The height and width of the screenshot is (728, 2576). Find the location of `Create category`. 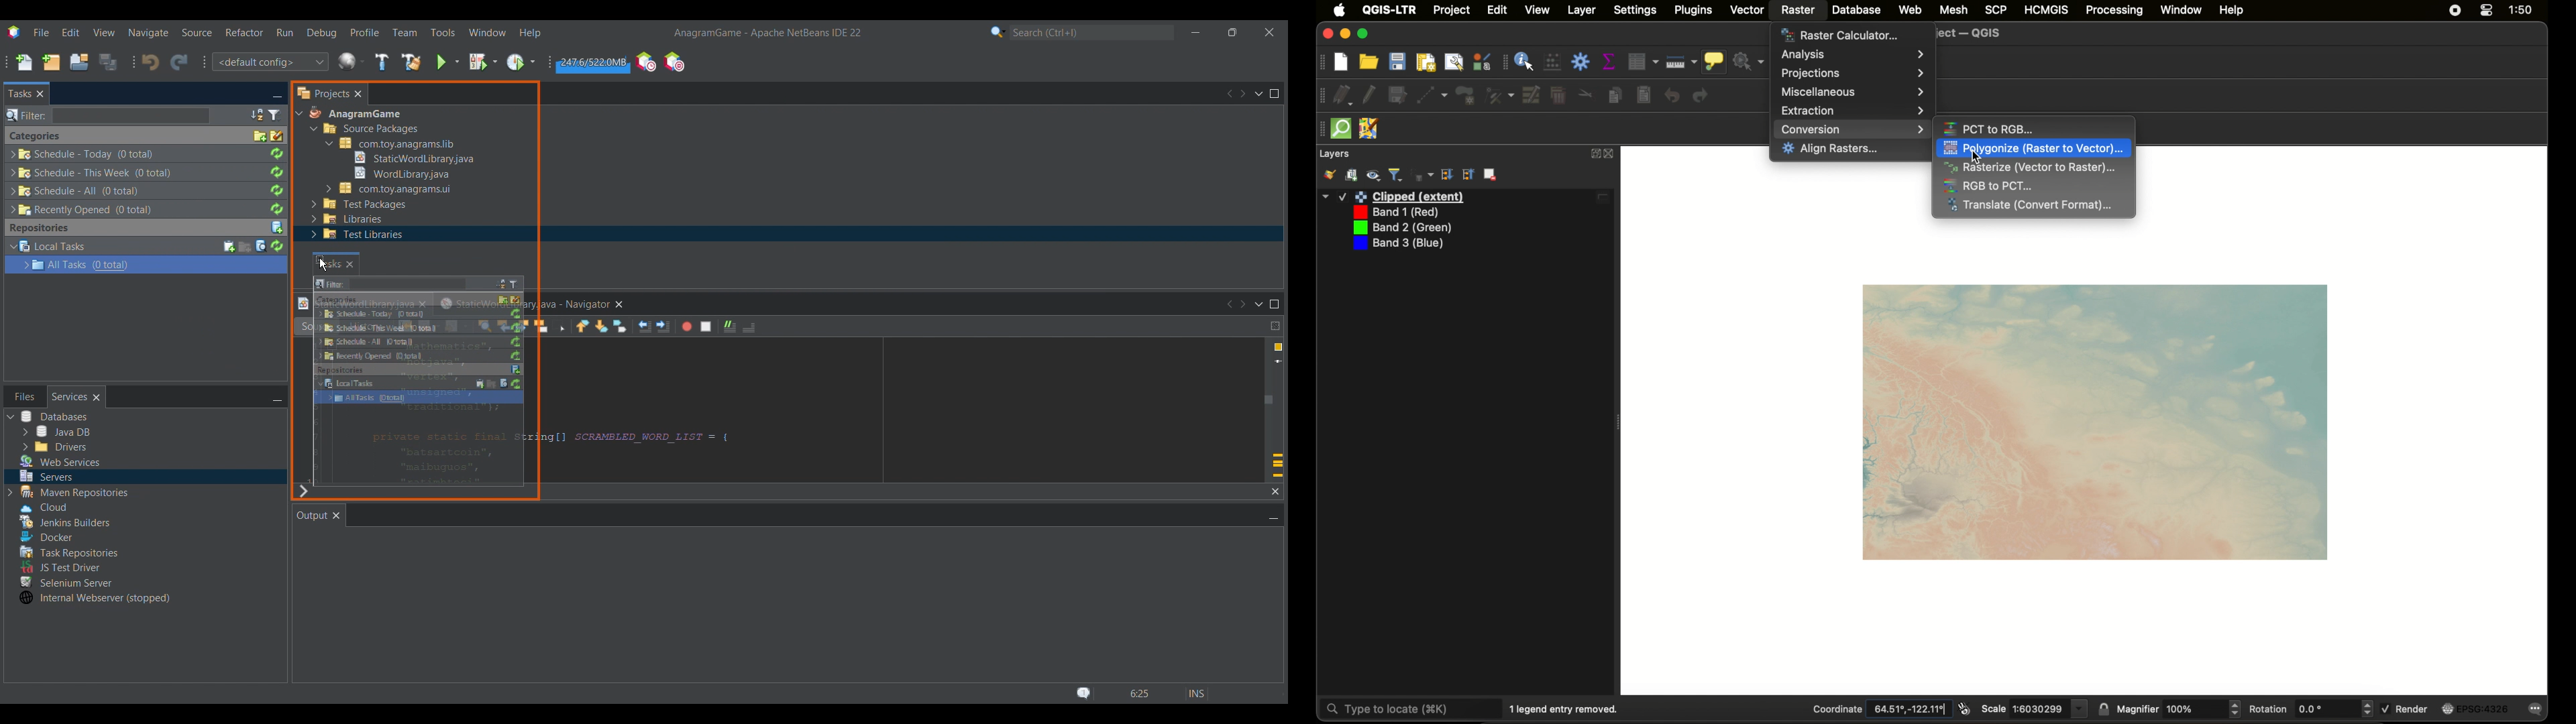

Create category is located at coordinates (260, 136).